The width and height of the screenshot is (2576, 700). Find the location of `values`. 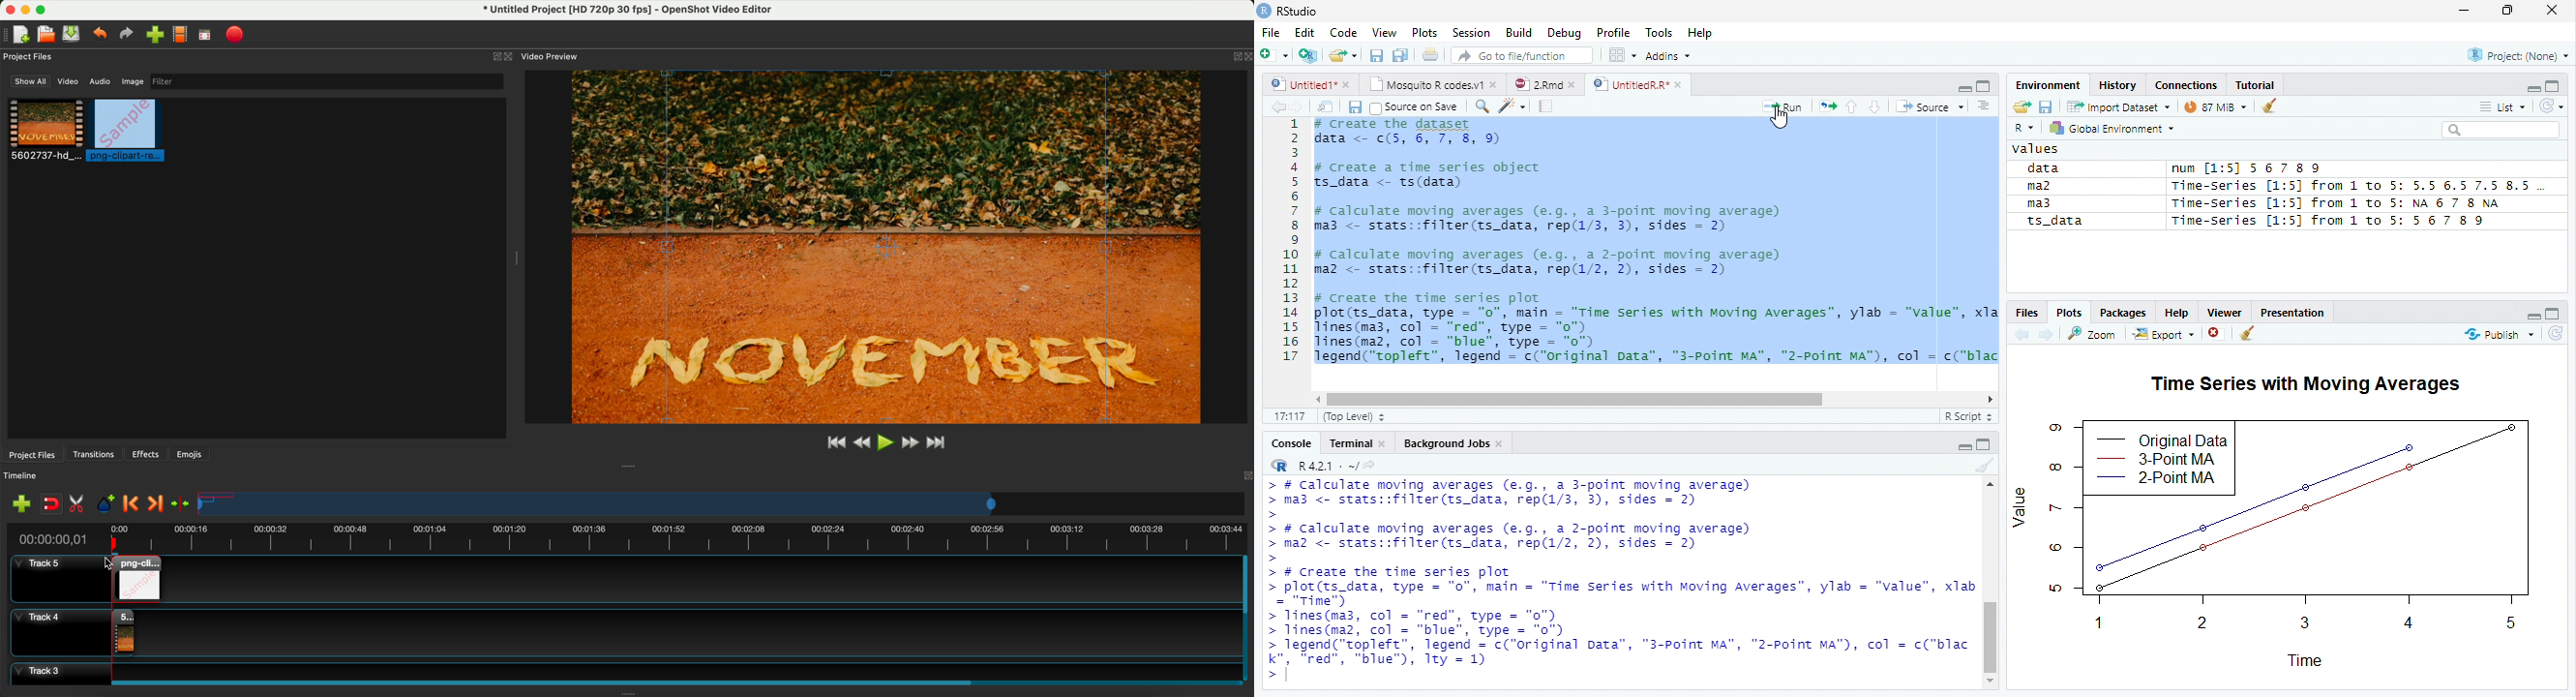

values is located at coordinates (2038, 148).